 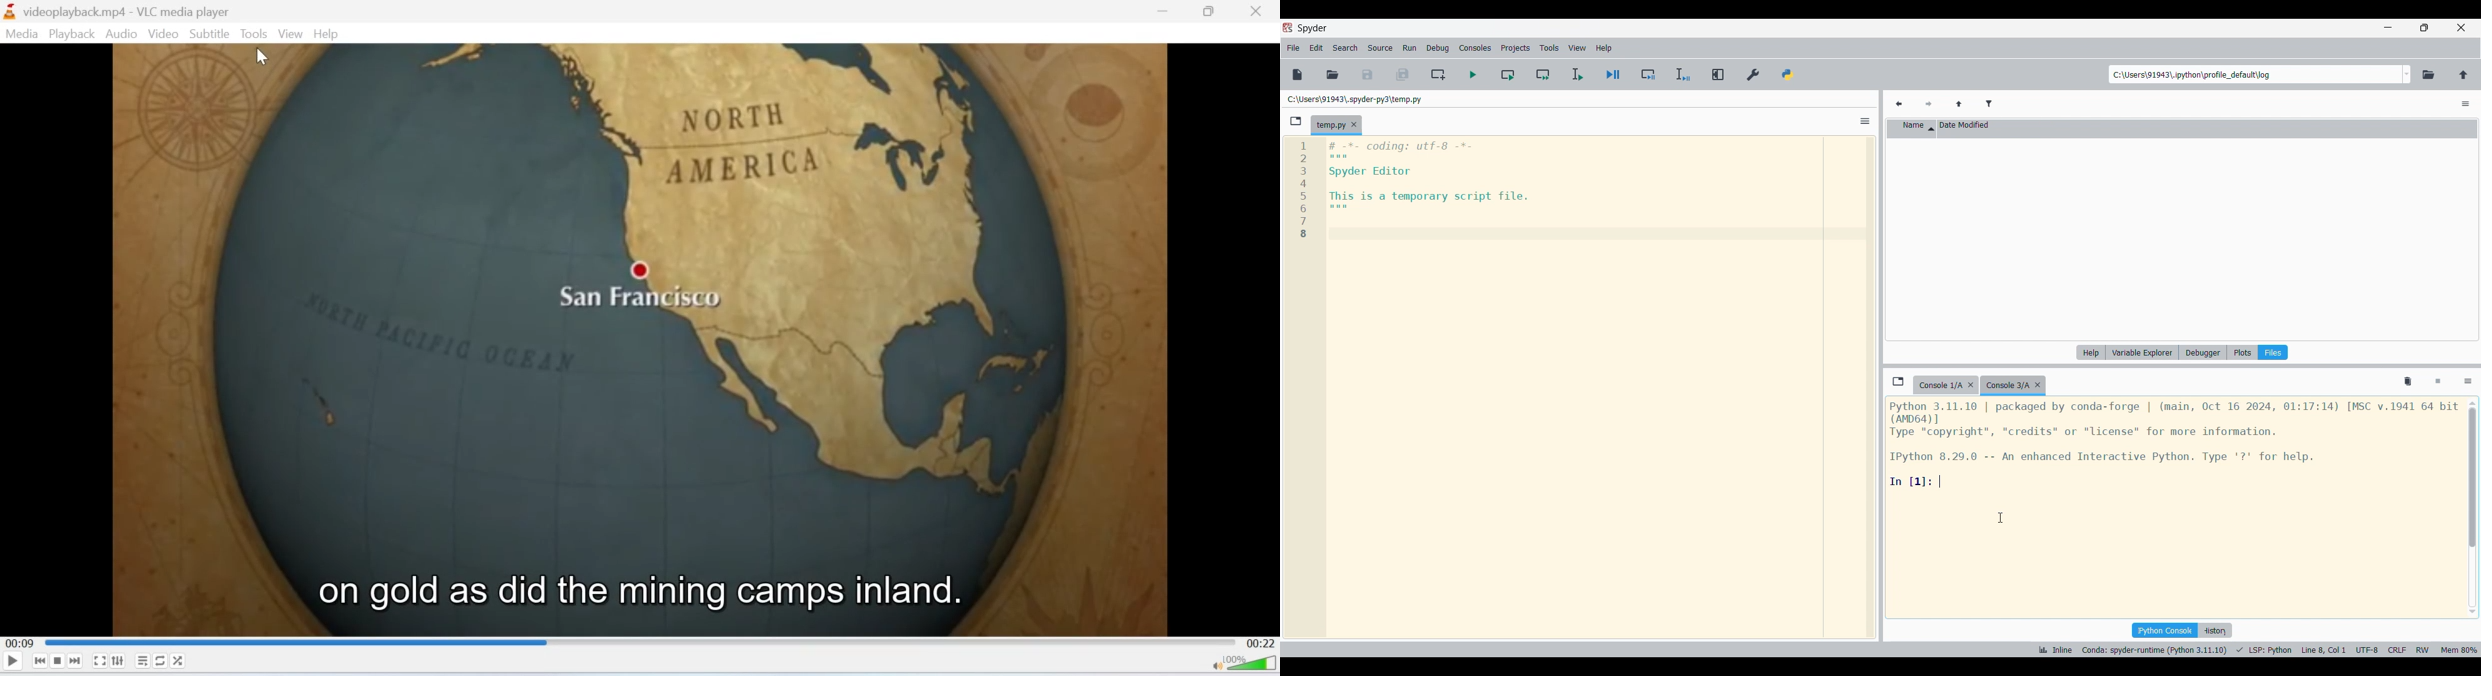 I want to click on Audio, so click(x=122, y=33).